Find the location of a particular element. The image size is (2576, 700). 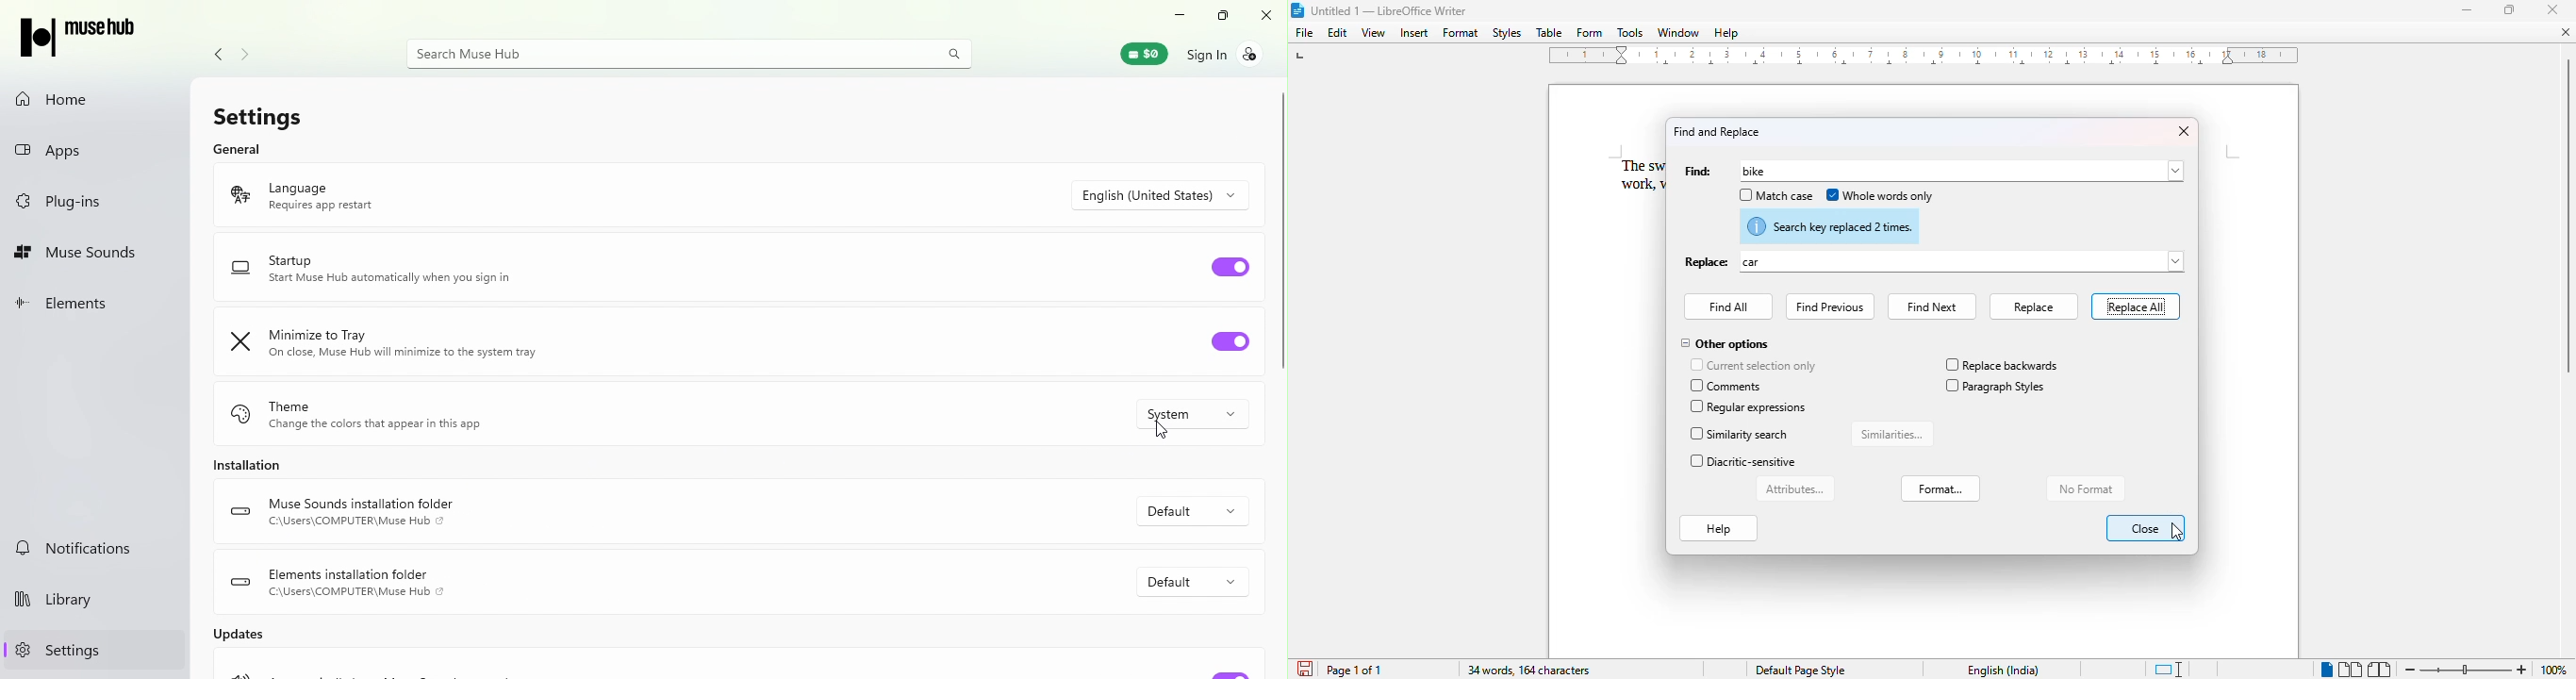

zoom out is located at coordinates (2408, 668).